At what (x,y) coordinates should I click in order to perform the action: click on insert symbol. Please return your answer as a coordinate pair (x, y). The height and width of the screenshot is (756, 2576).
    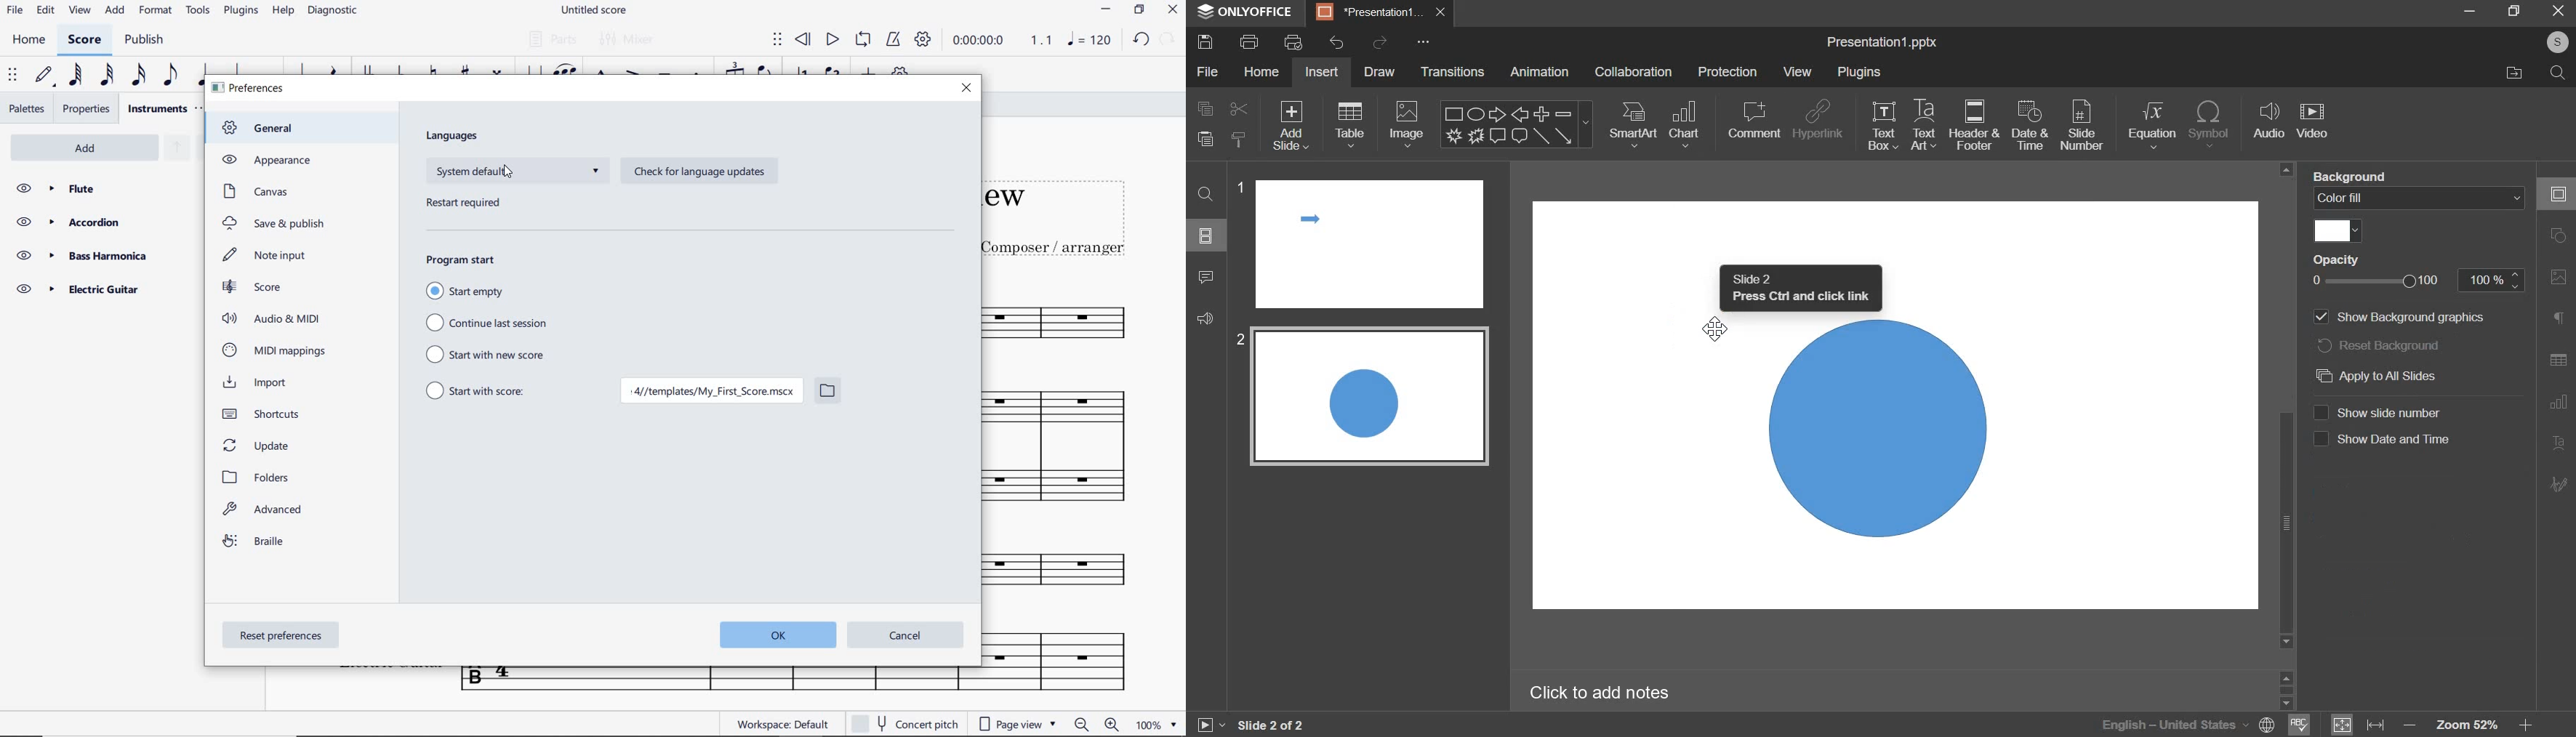
    Looking at the image, I should click on (2209, 127).